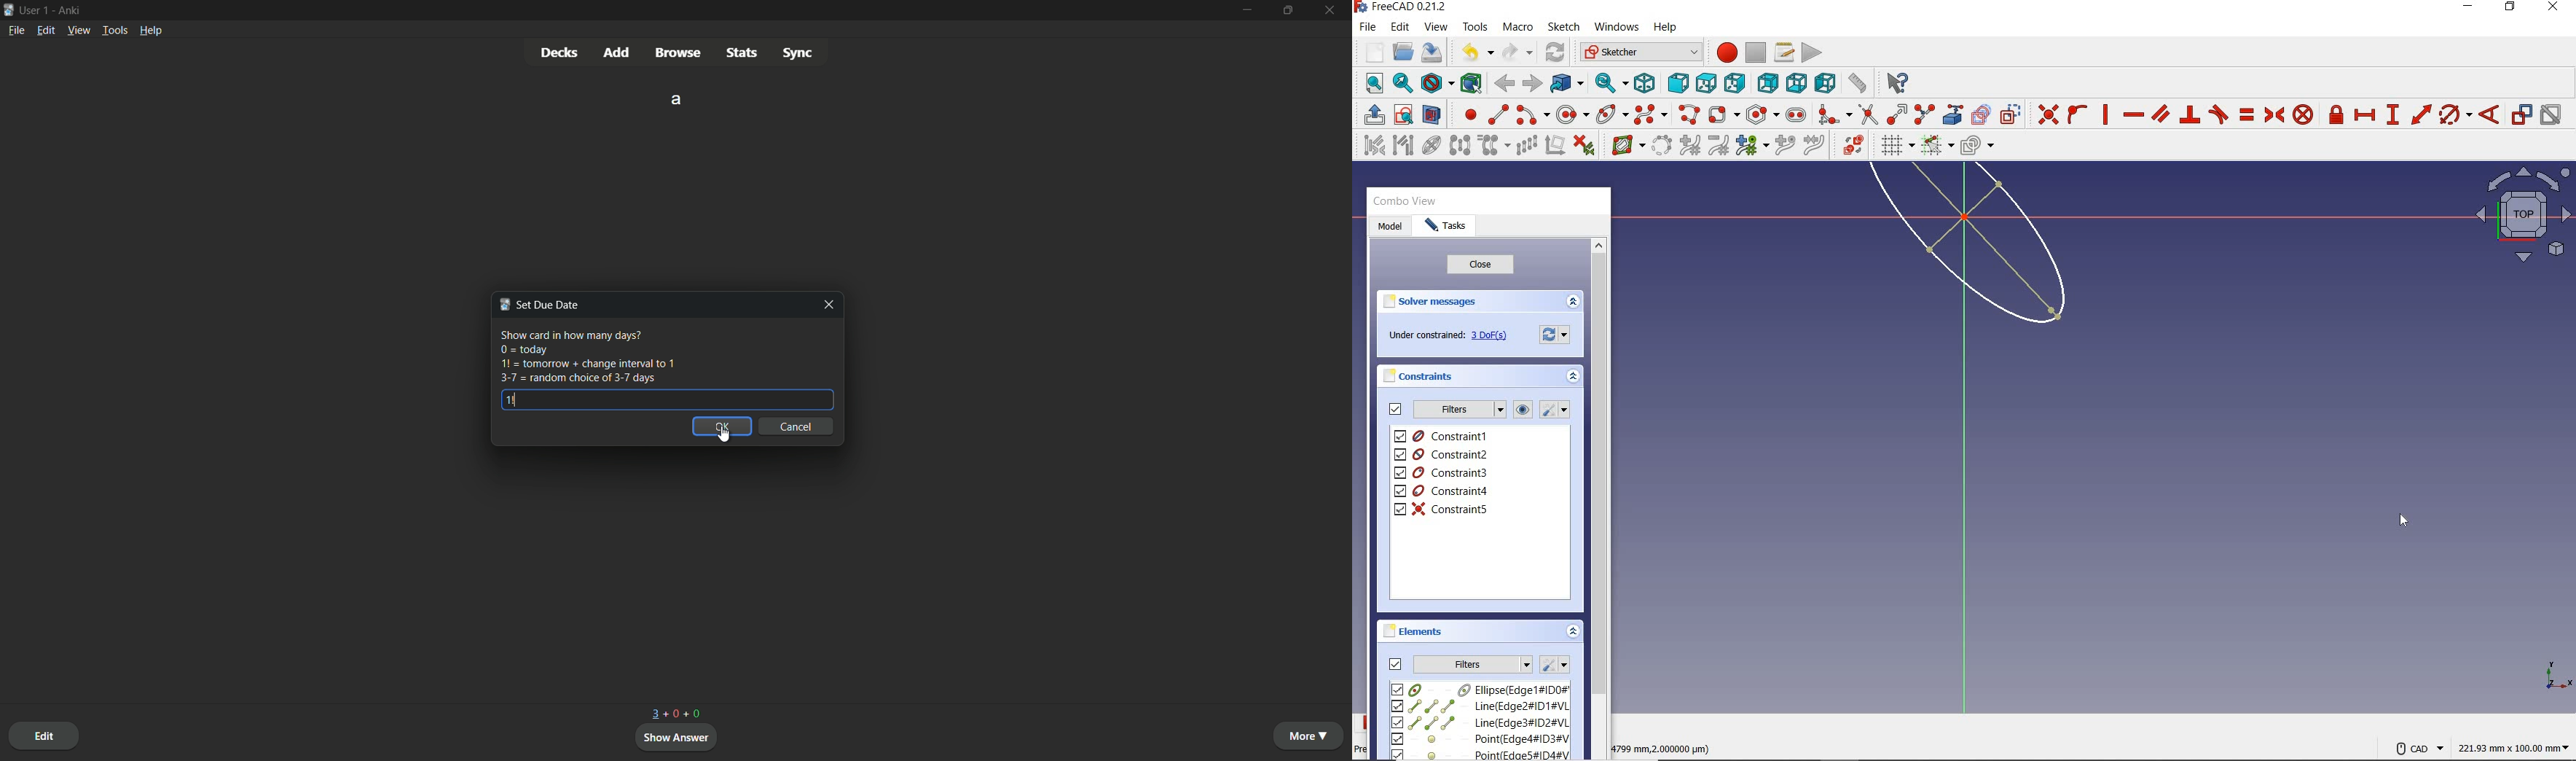 This screenshot has height=784, width=2576. Describe the element at coordinates (1611, 113) in the screenshot. I see `ellipse` at that location.